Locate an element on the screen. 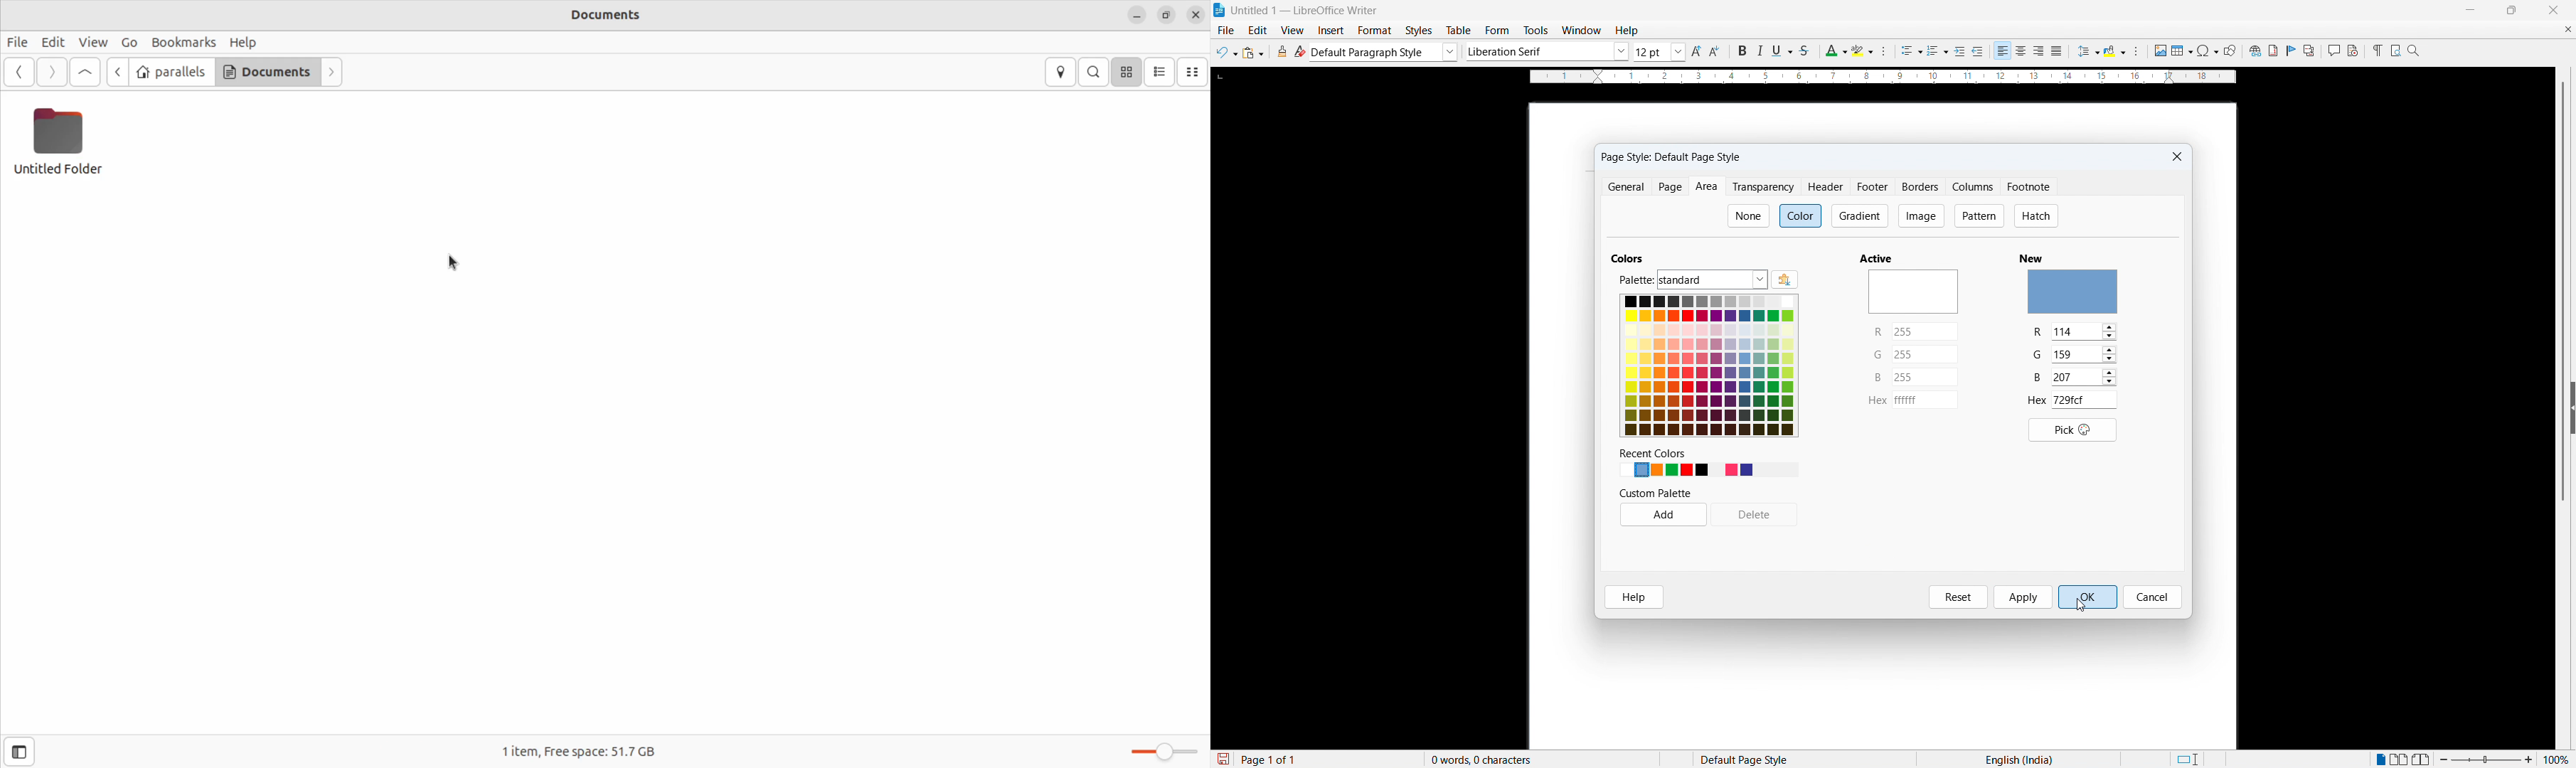 The height and width of the screenshot is (784, 2576). 0 words, 0 characters is located at coordinates (1482, 759).